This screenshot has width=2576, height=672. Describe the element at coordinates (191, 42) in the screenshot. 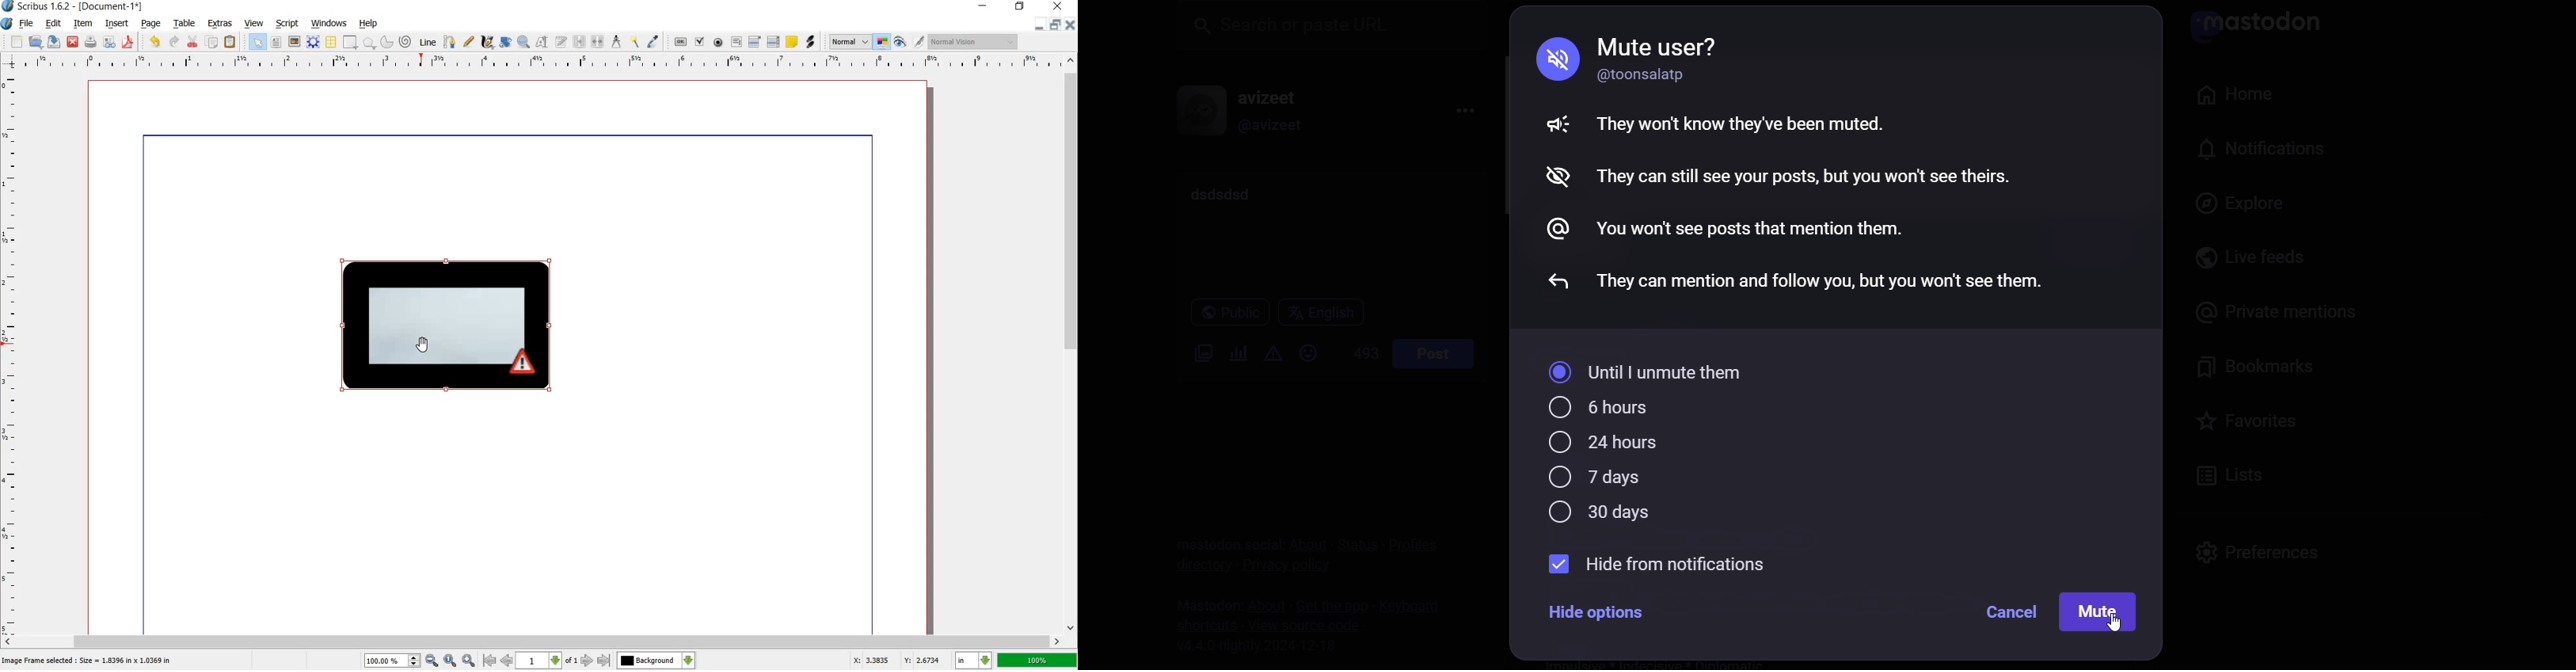

I see `cut` at that location.